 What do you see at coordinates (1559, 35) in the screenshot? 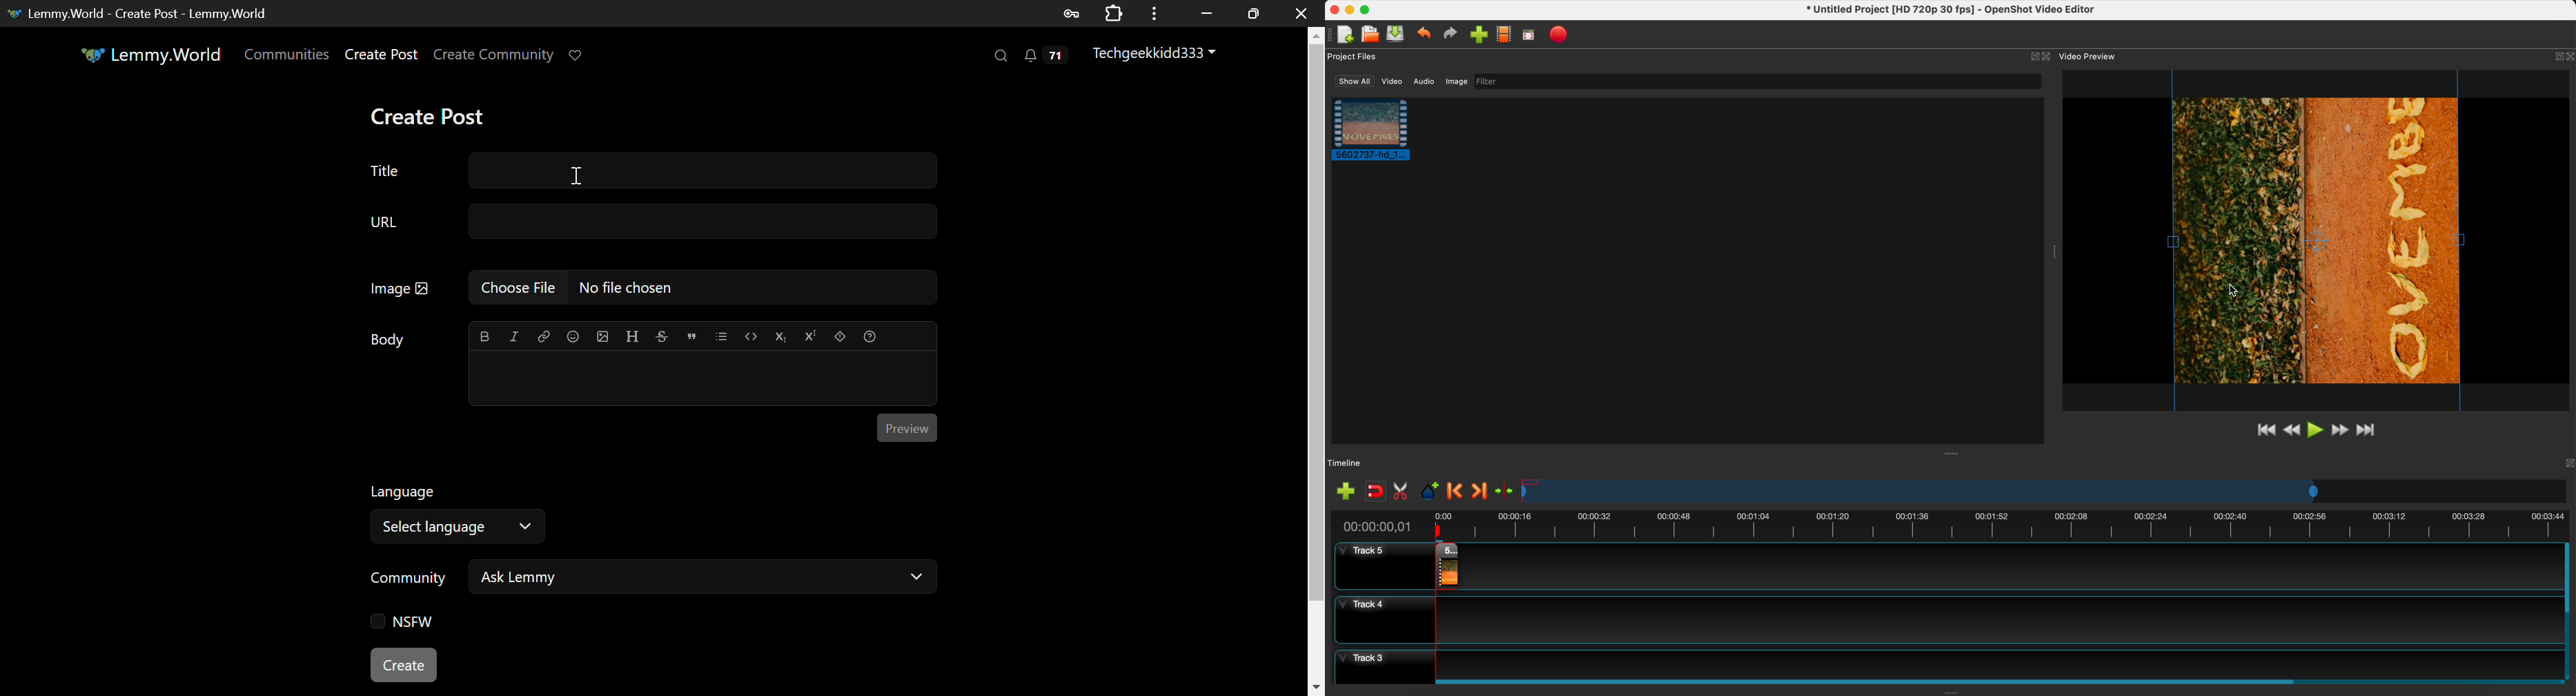
I see `export video` at bounding box center [1559, 35].